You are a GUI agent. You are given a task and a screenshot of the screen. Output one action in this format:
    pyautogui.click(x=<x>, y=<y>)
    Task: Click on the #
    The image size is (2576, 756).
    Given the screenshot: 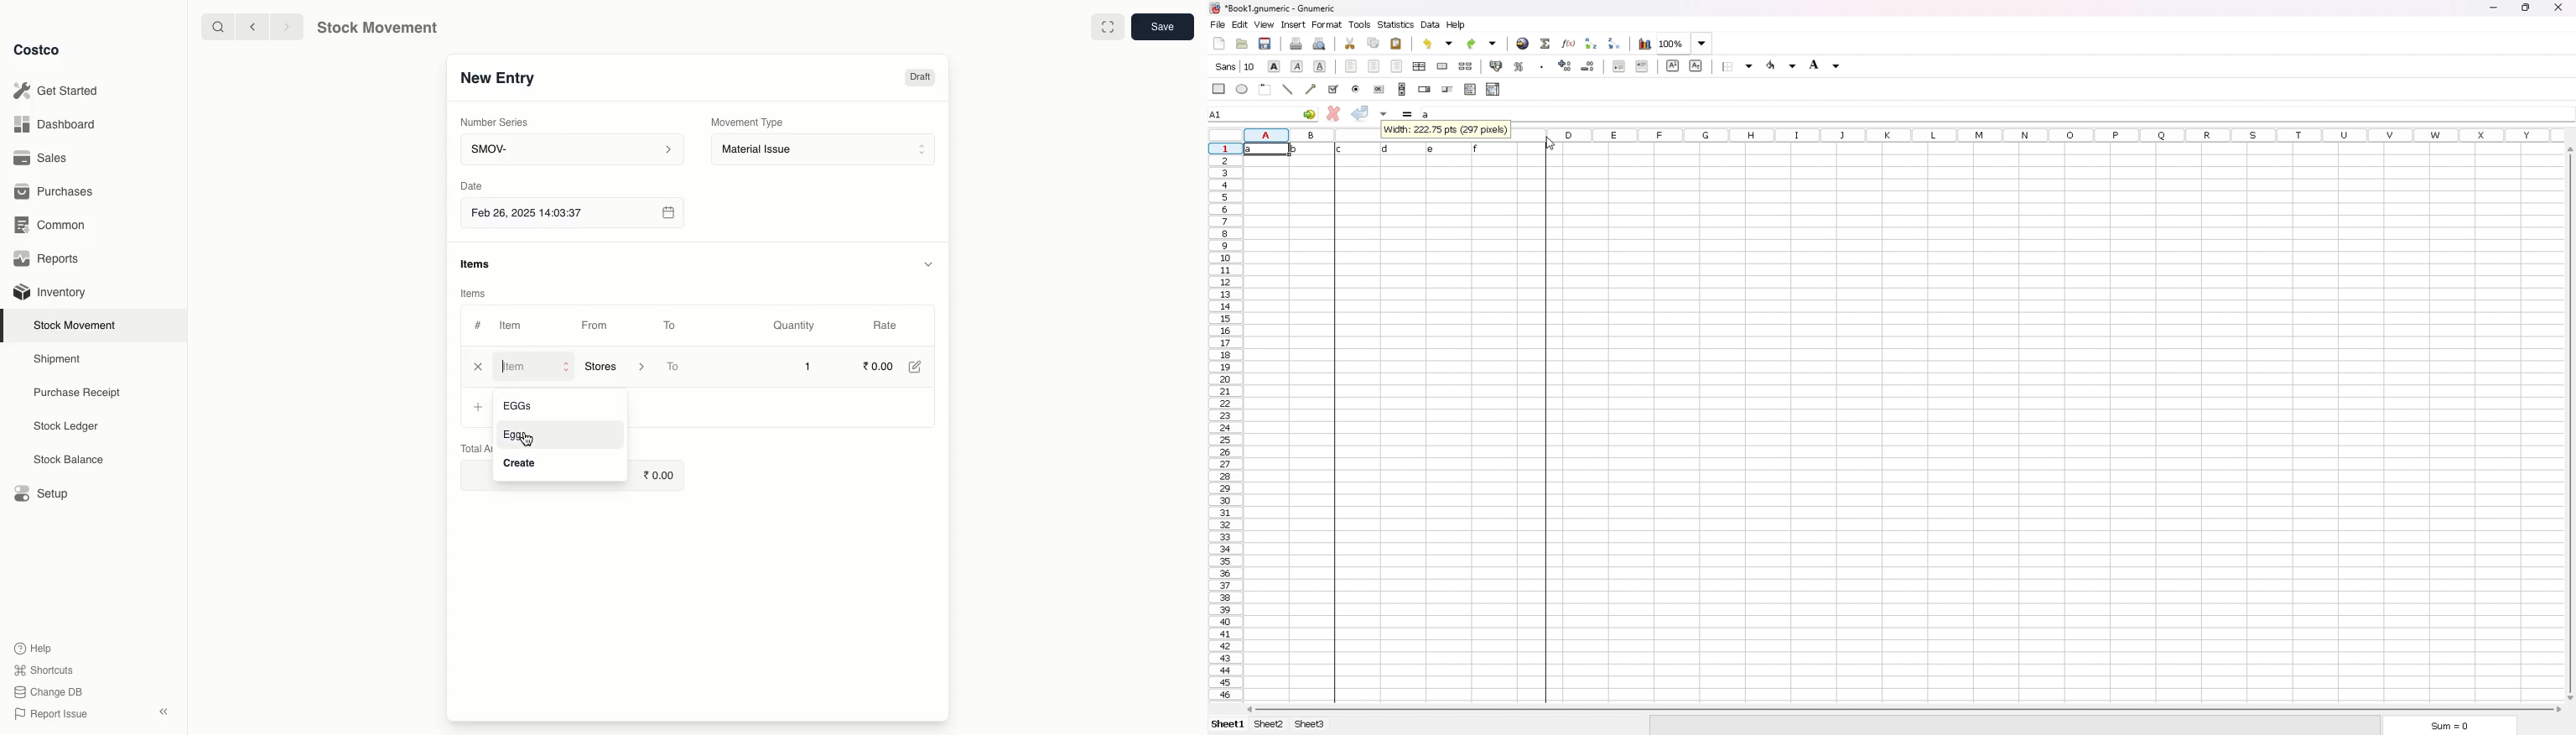 What is the action you would take?
    pyautogui.click(x=478, y=326)
    